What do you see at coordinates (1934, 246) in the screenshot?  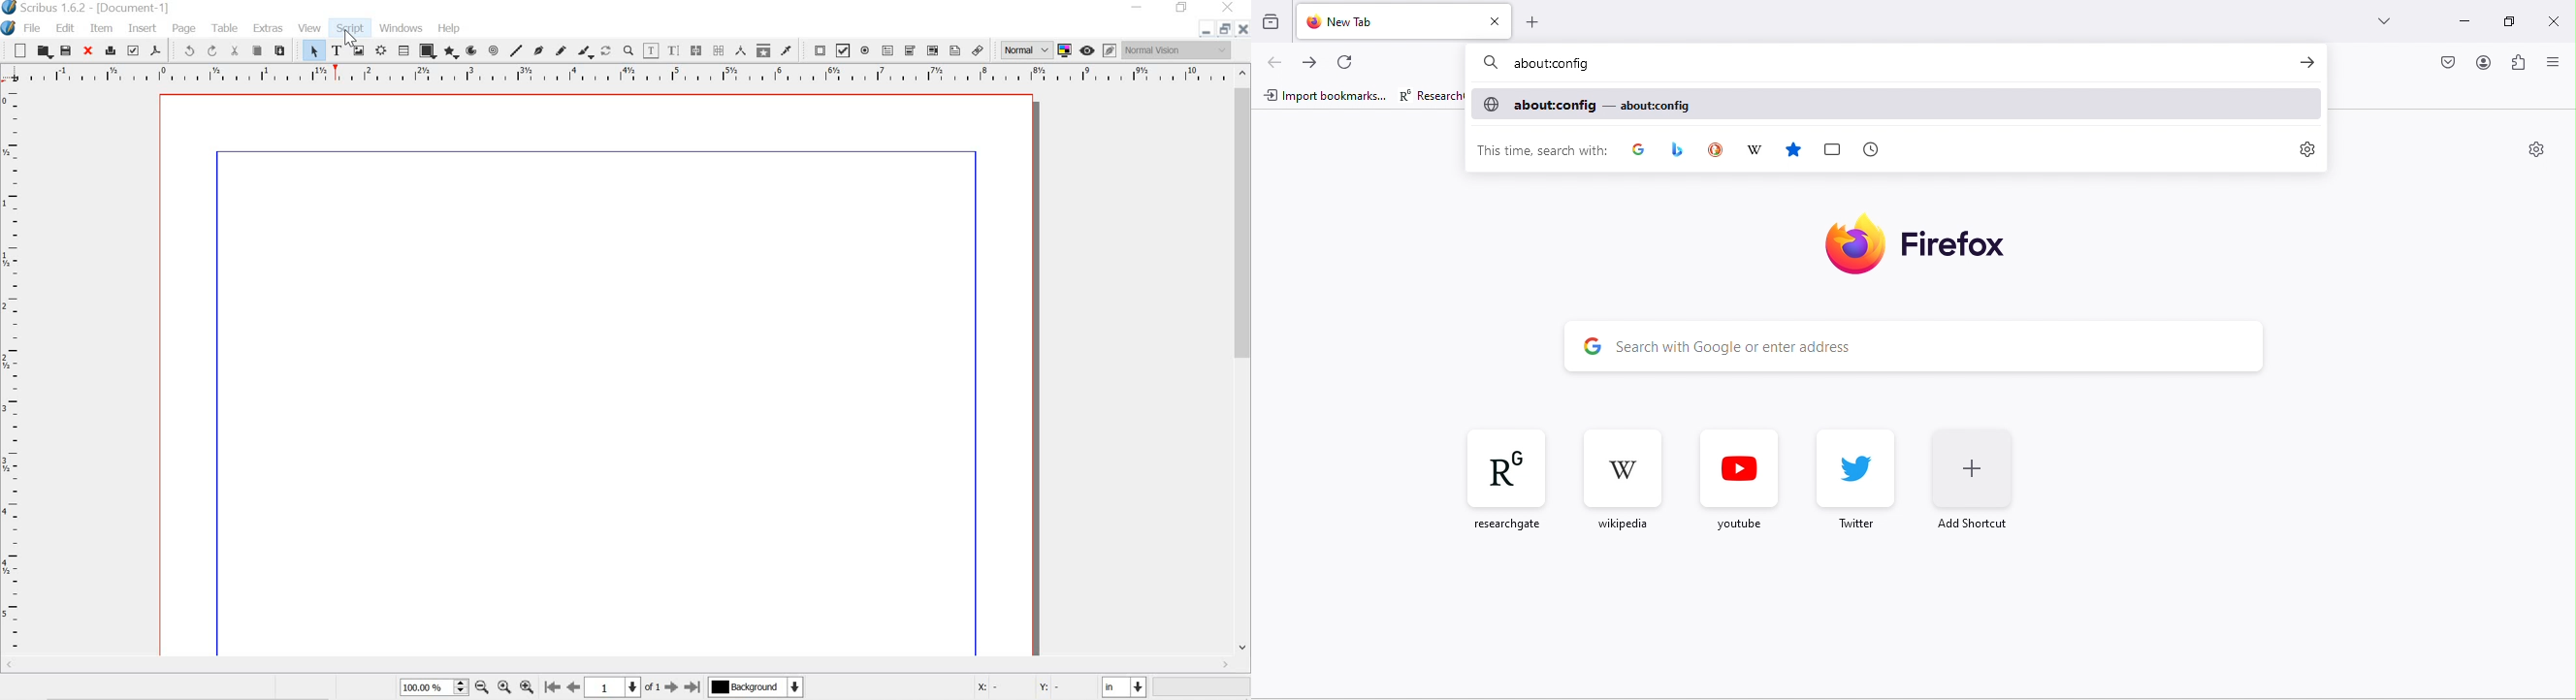 I see `firefox logo` at bounding box center [1934, 246].